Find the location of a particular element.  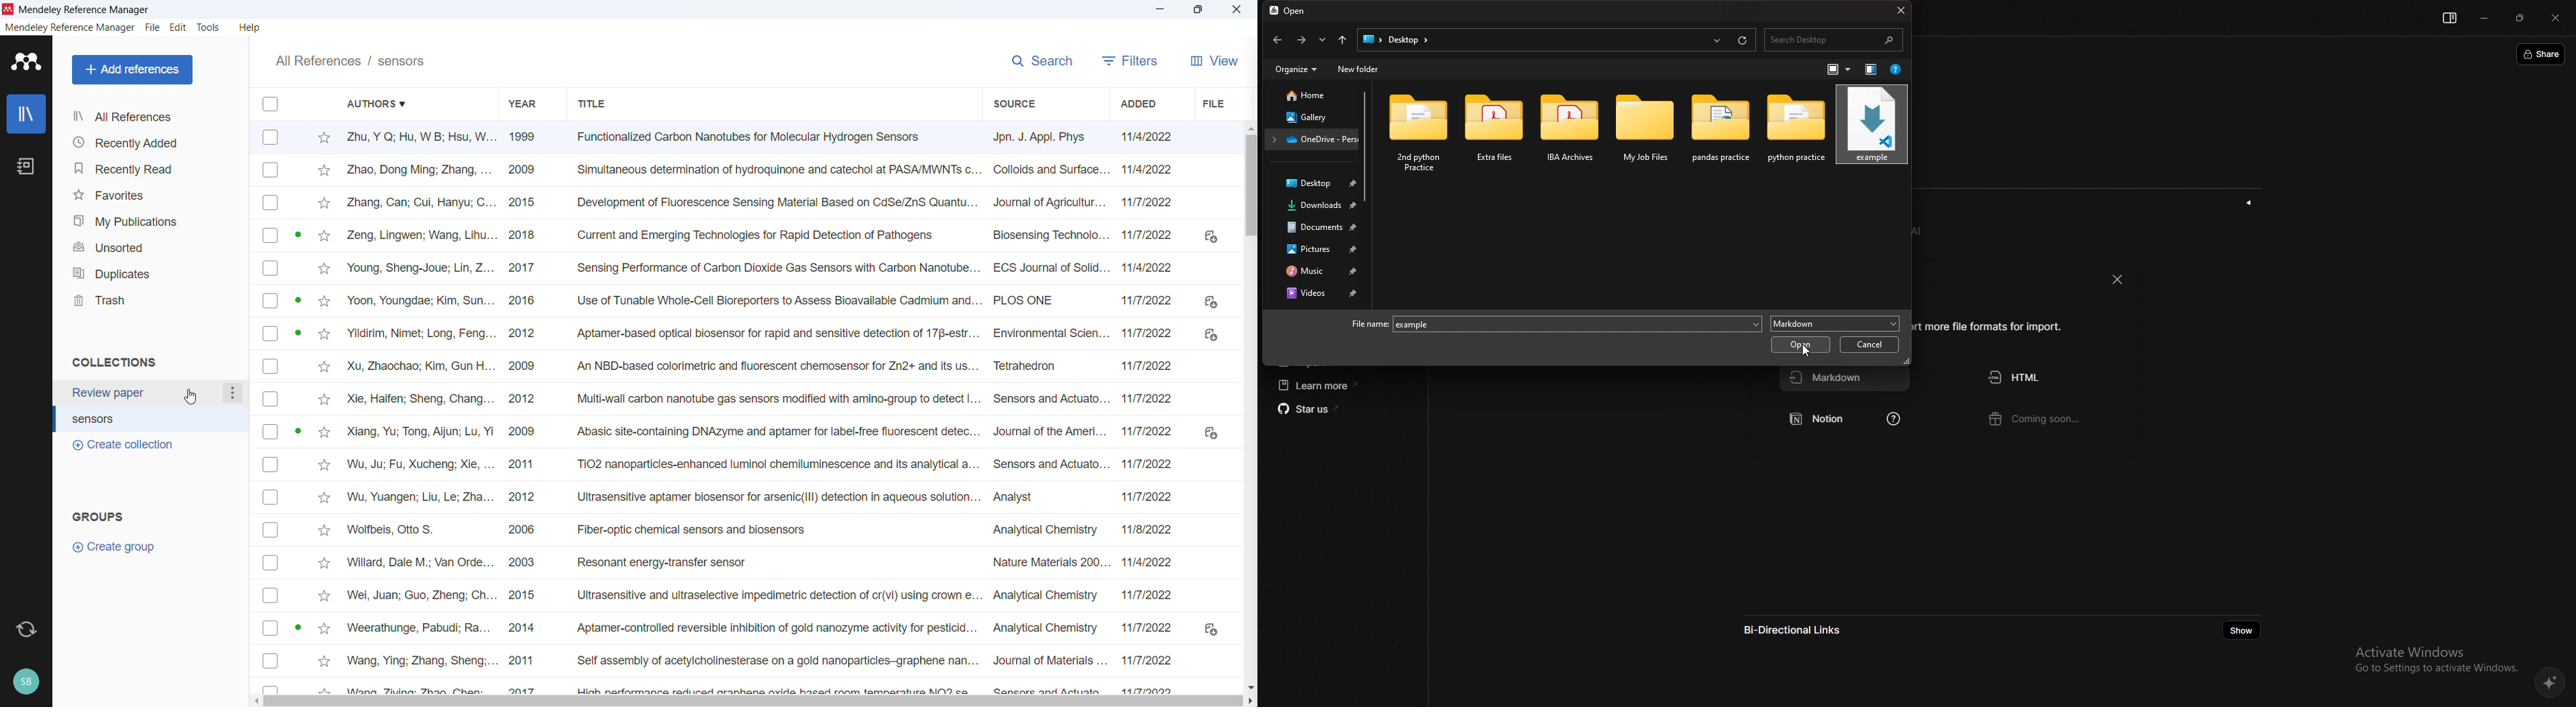

logo is located at coordinates (9, 9).